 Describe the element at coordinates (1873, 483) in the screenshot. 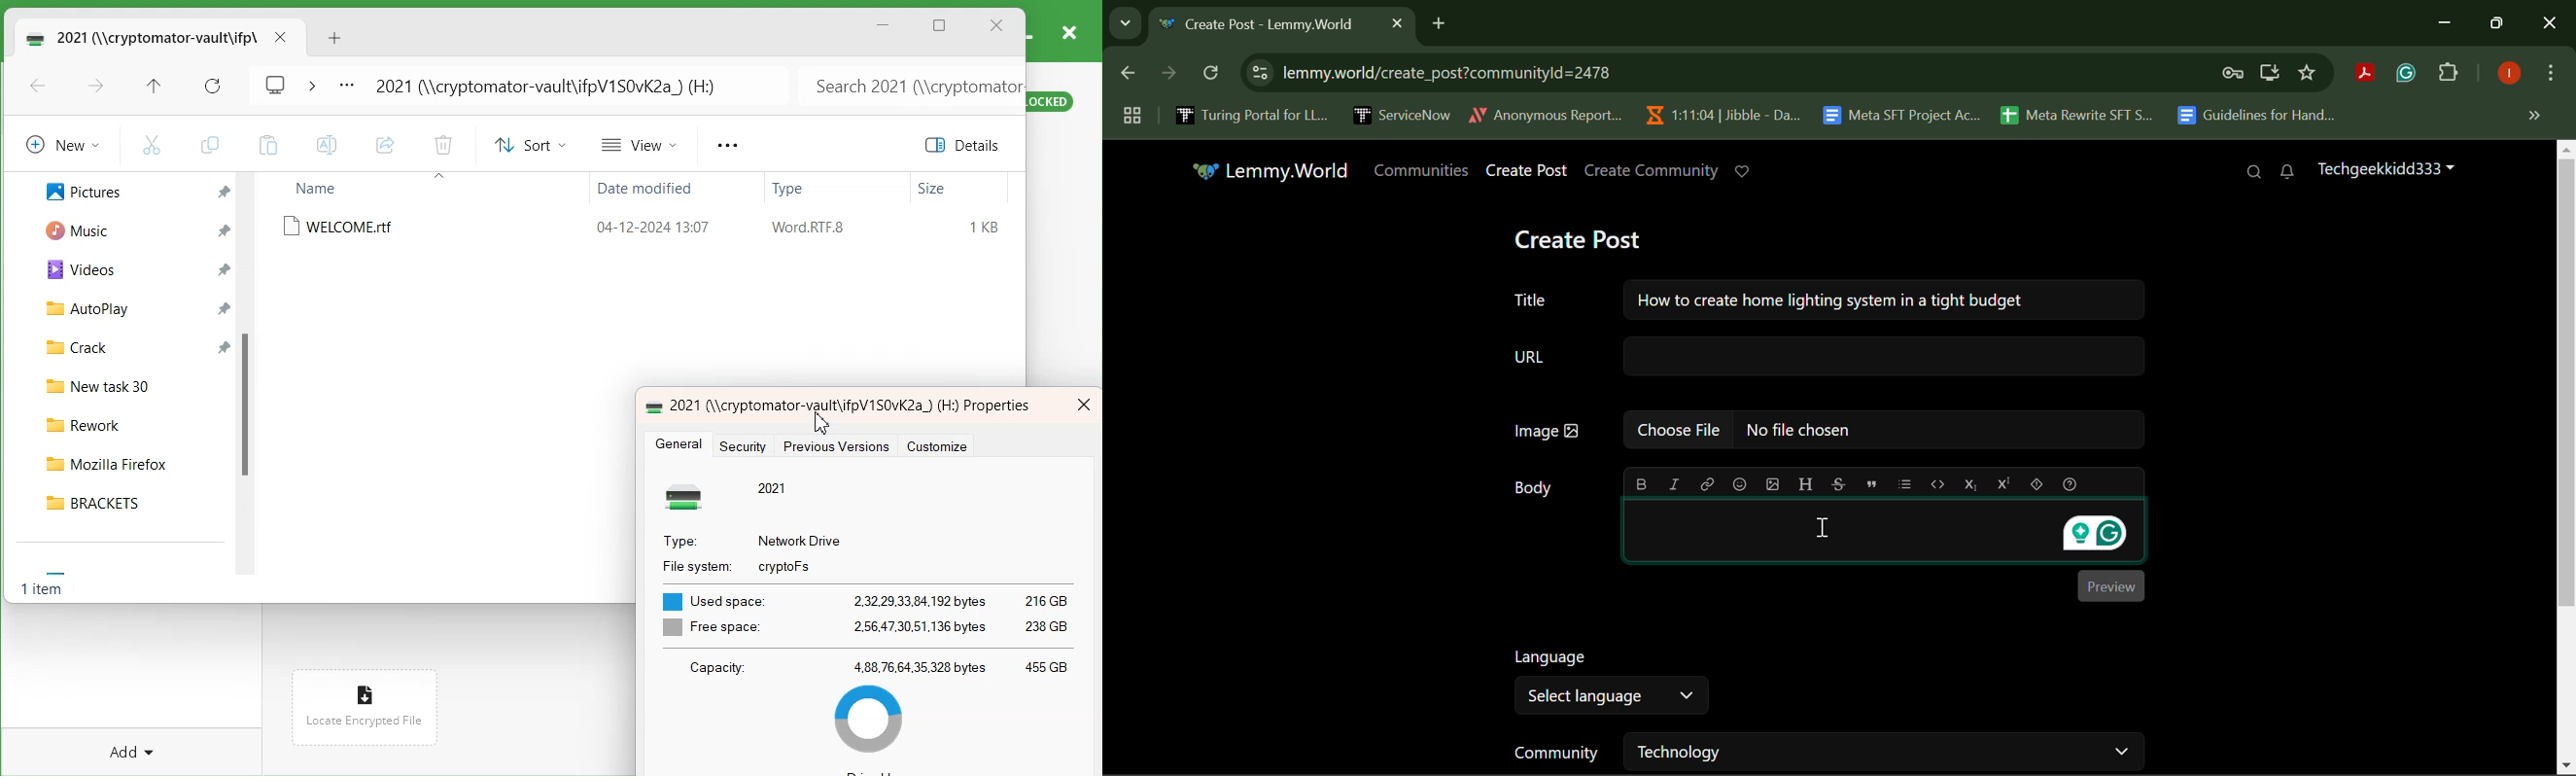

I see `quote` at that location.